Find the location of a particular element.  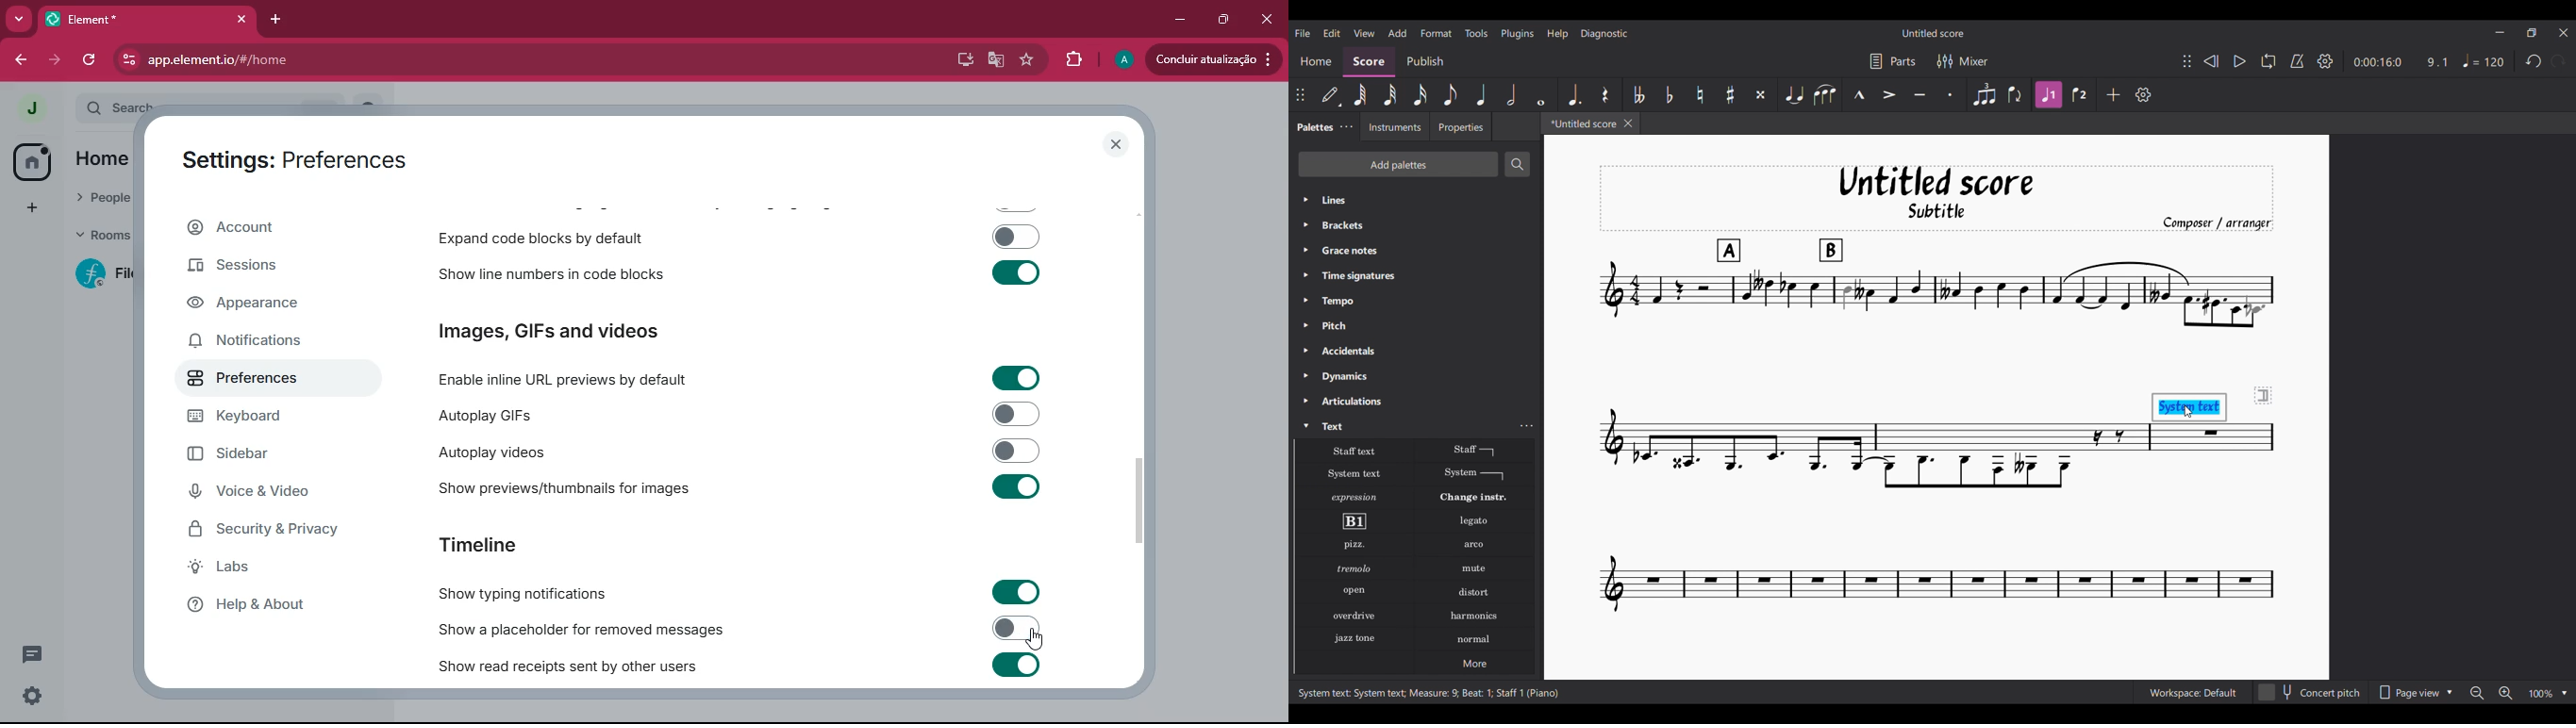

toggle on/off is located at coordinates (1017, 377).